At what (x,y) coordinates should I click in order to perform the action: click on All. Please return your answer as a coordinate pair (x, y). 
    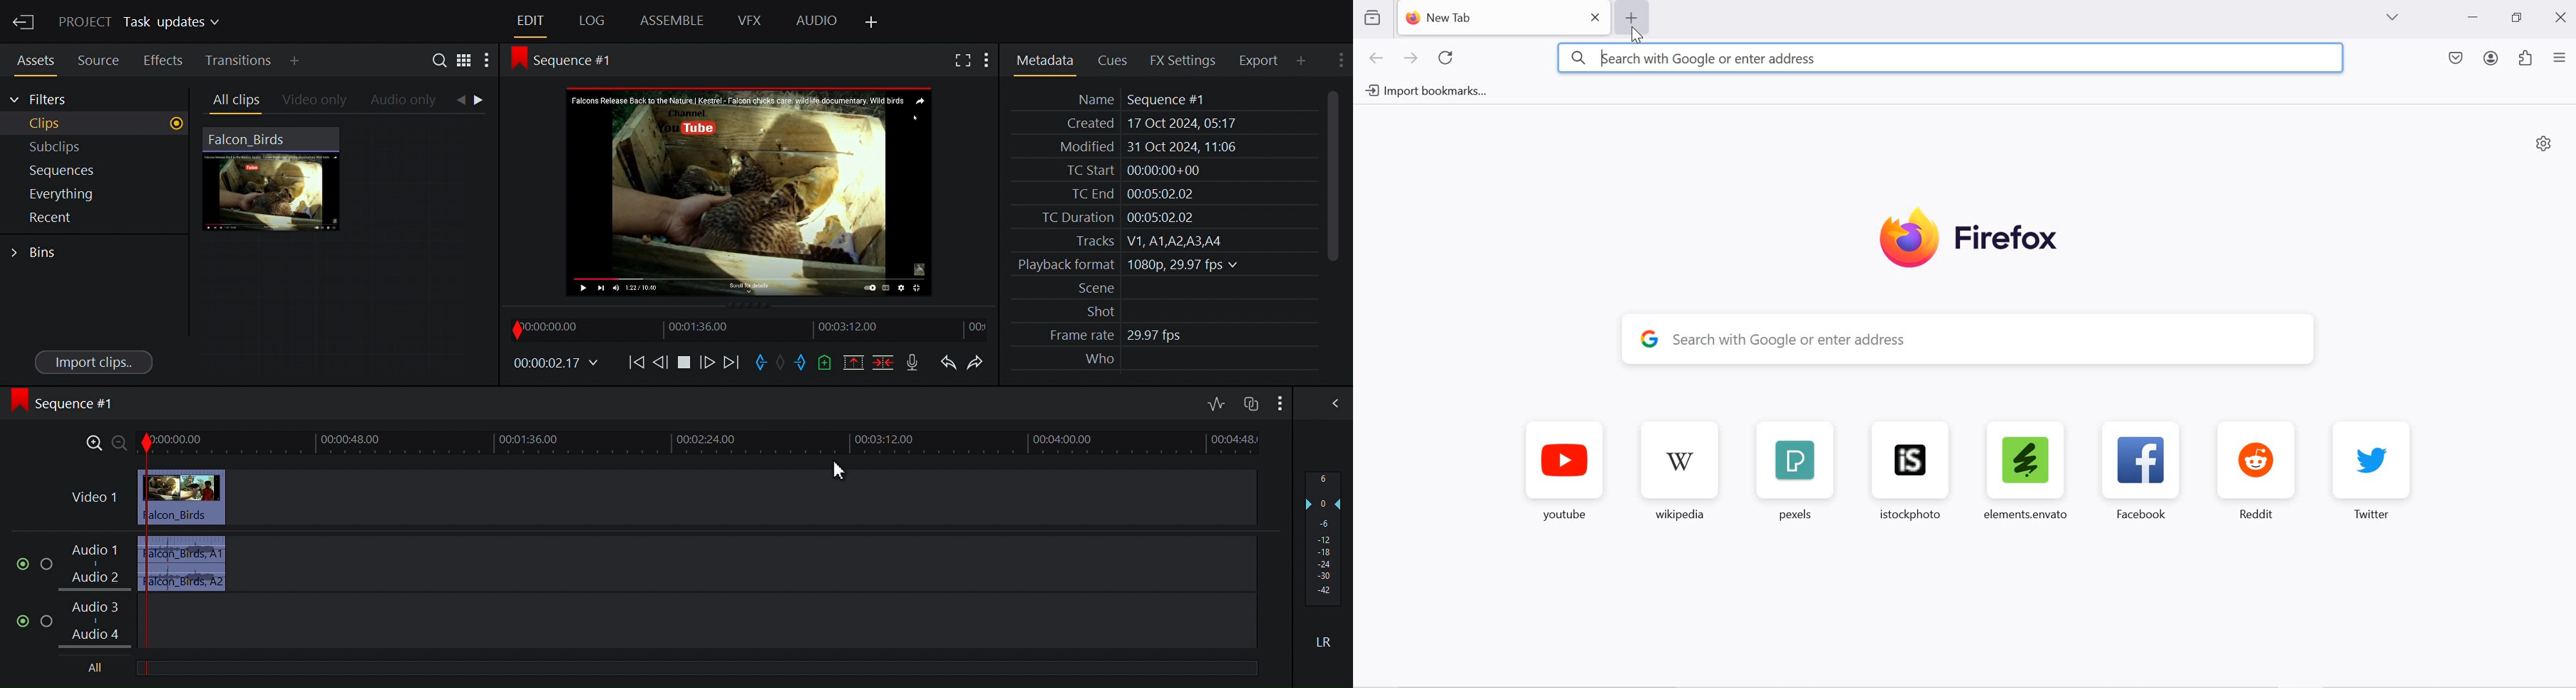
    Looking at the image, I should click on (94, 669).